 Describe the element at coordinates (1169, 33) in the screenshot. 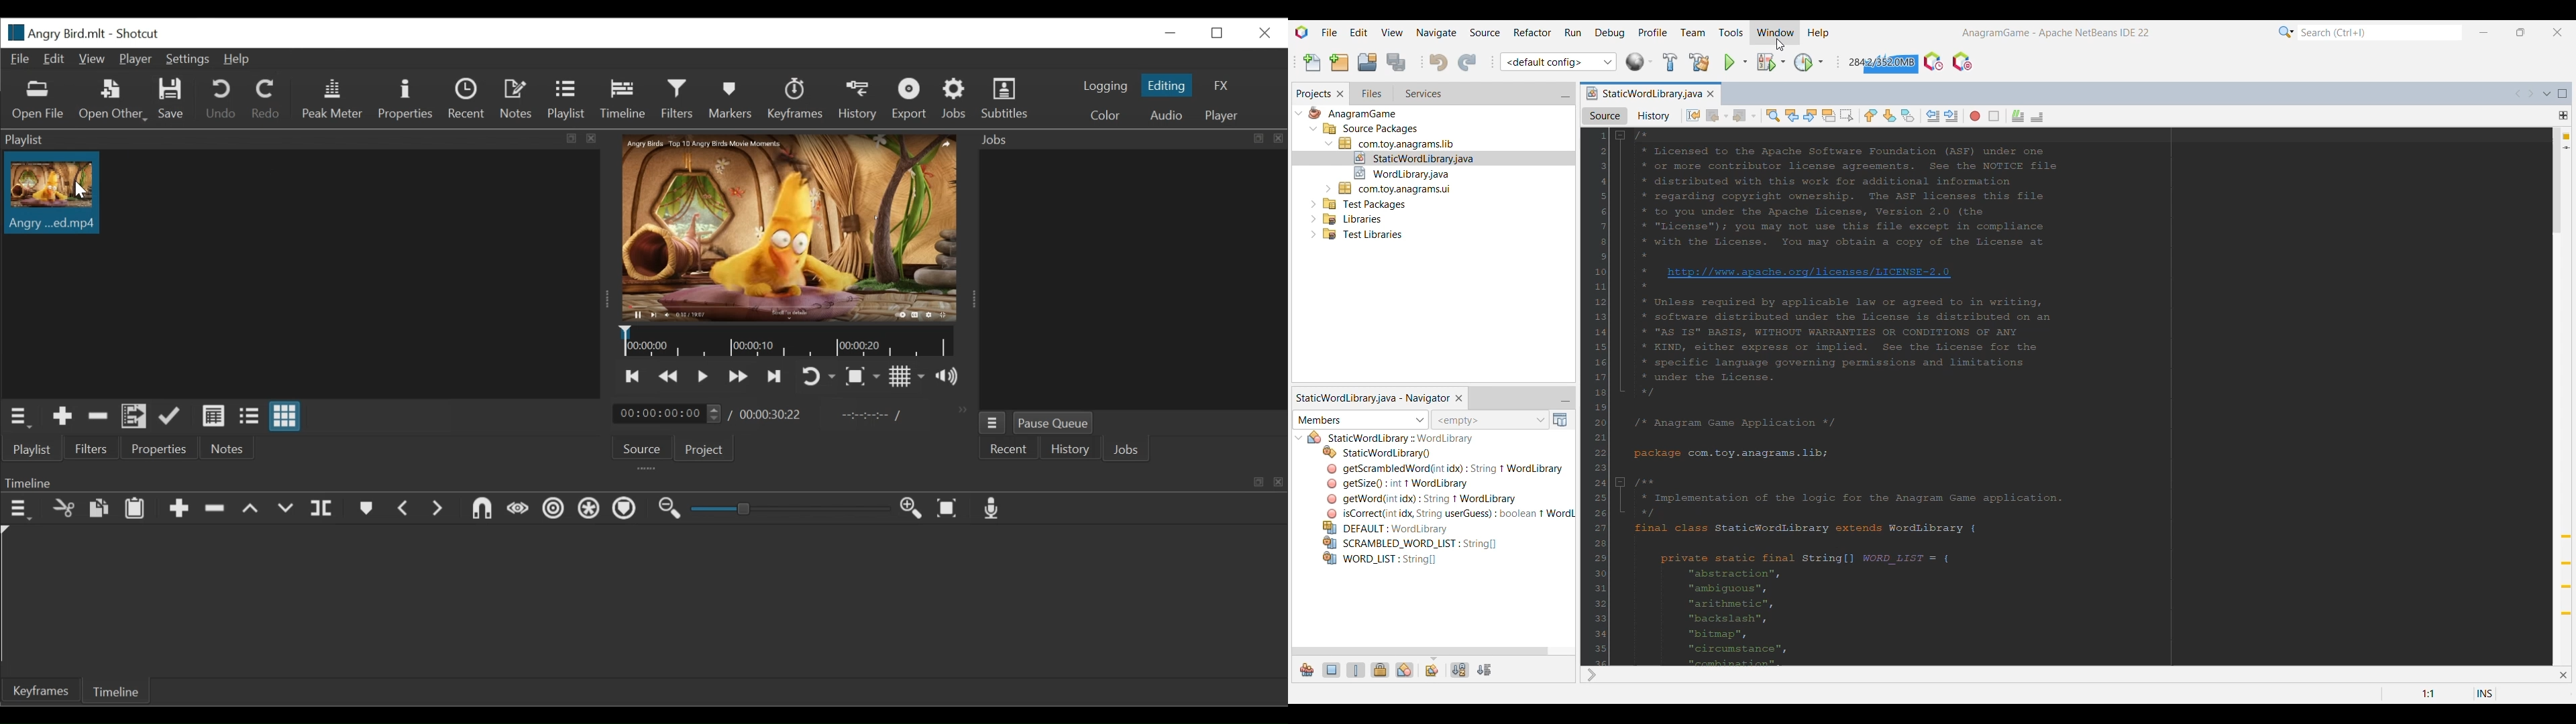

I see `minimize` at that location.